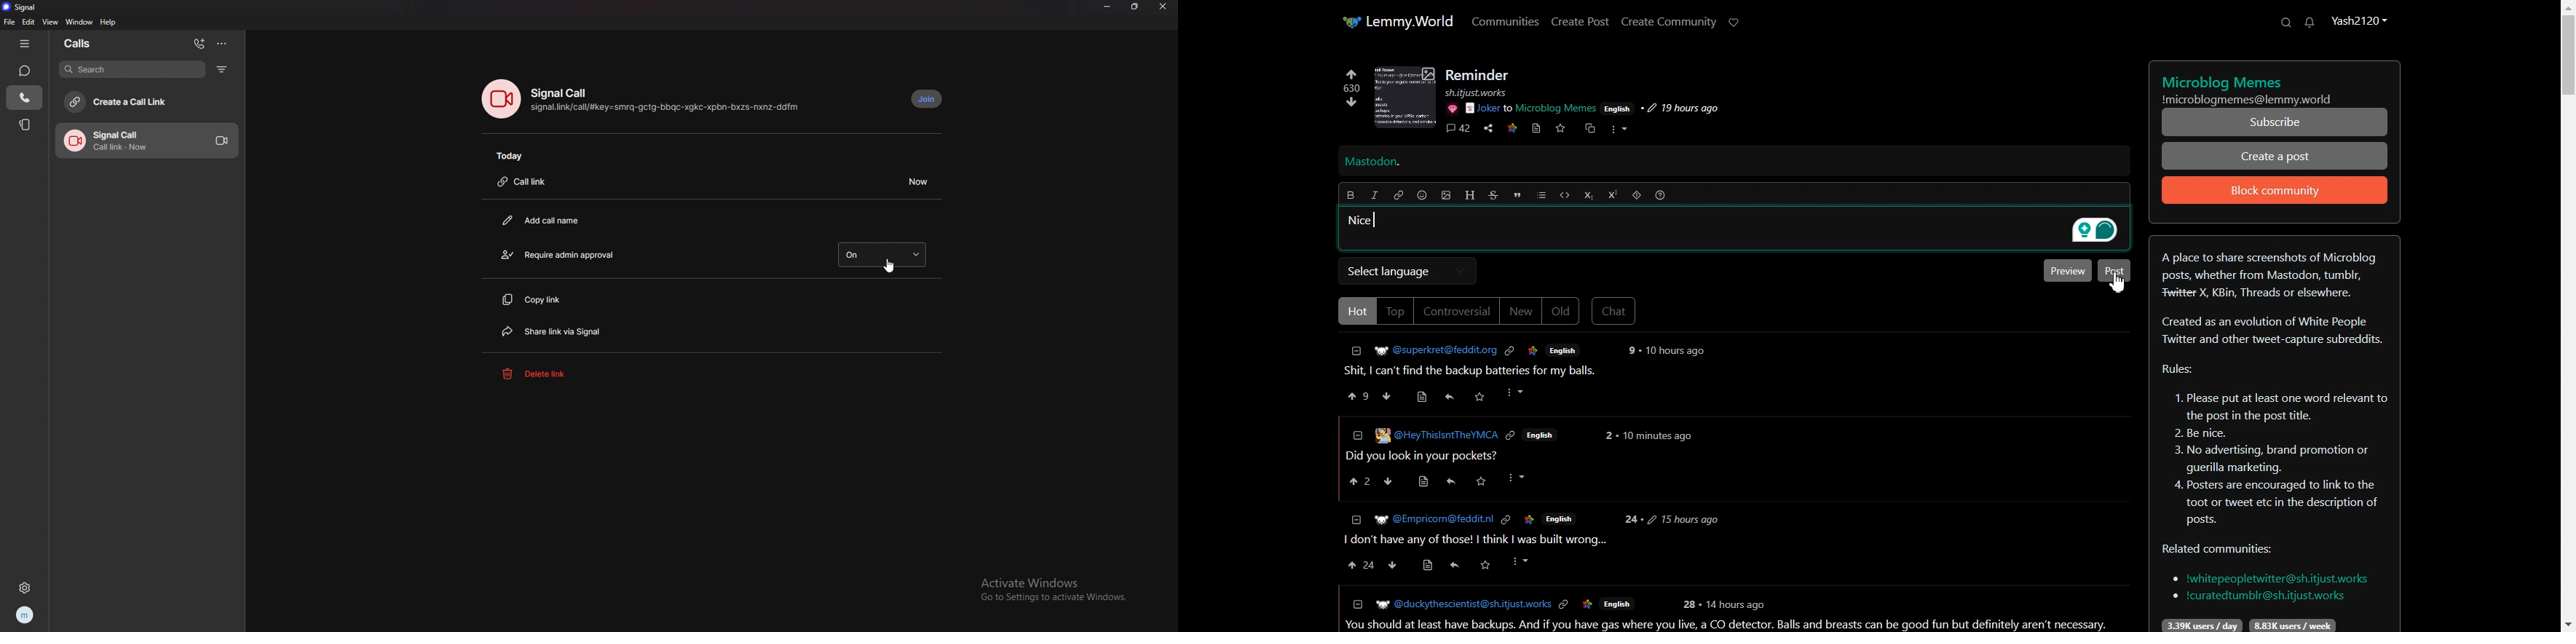  Describe the element at coordinates (1579, 21) in the screenshot. I see `Create Post` at that location.